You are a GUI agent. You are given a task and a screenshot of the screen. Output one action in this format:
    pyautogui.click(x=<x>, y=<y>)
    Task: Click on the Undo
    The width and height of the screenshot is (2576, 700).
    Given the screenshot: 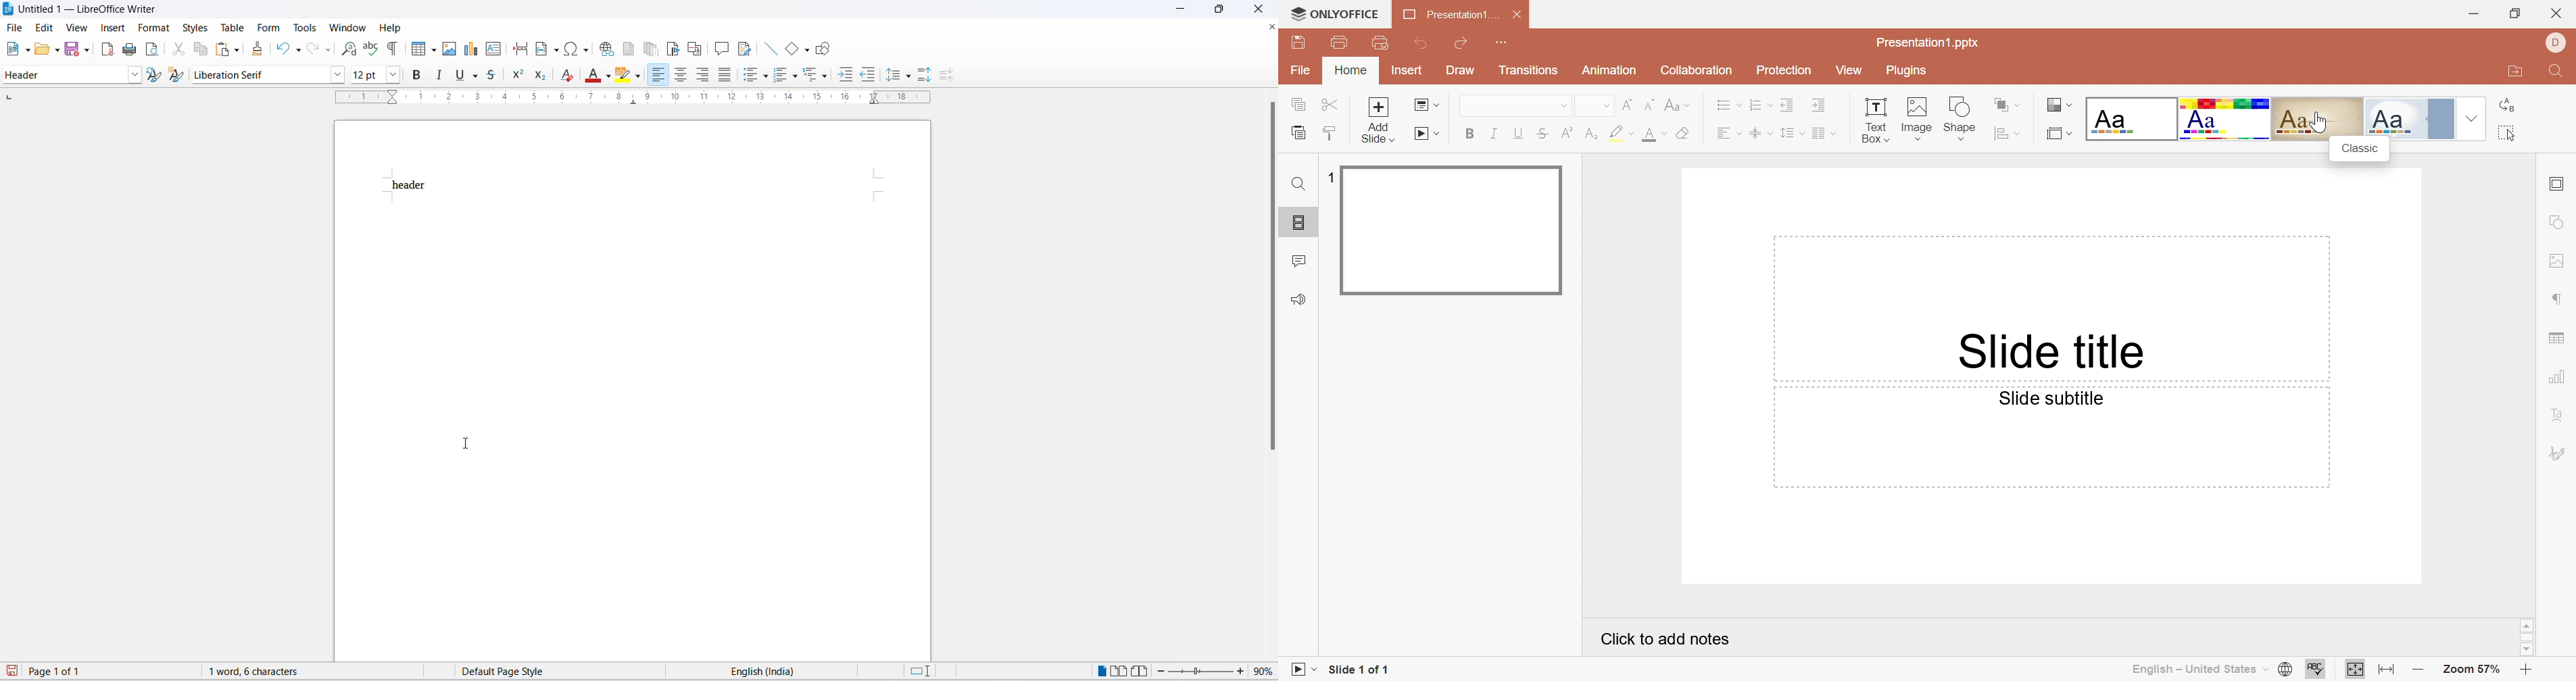 What is the action you would take?
    pyautogui.click(x=1420, y=41)
    